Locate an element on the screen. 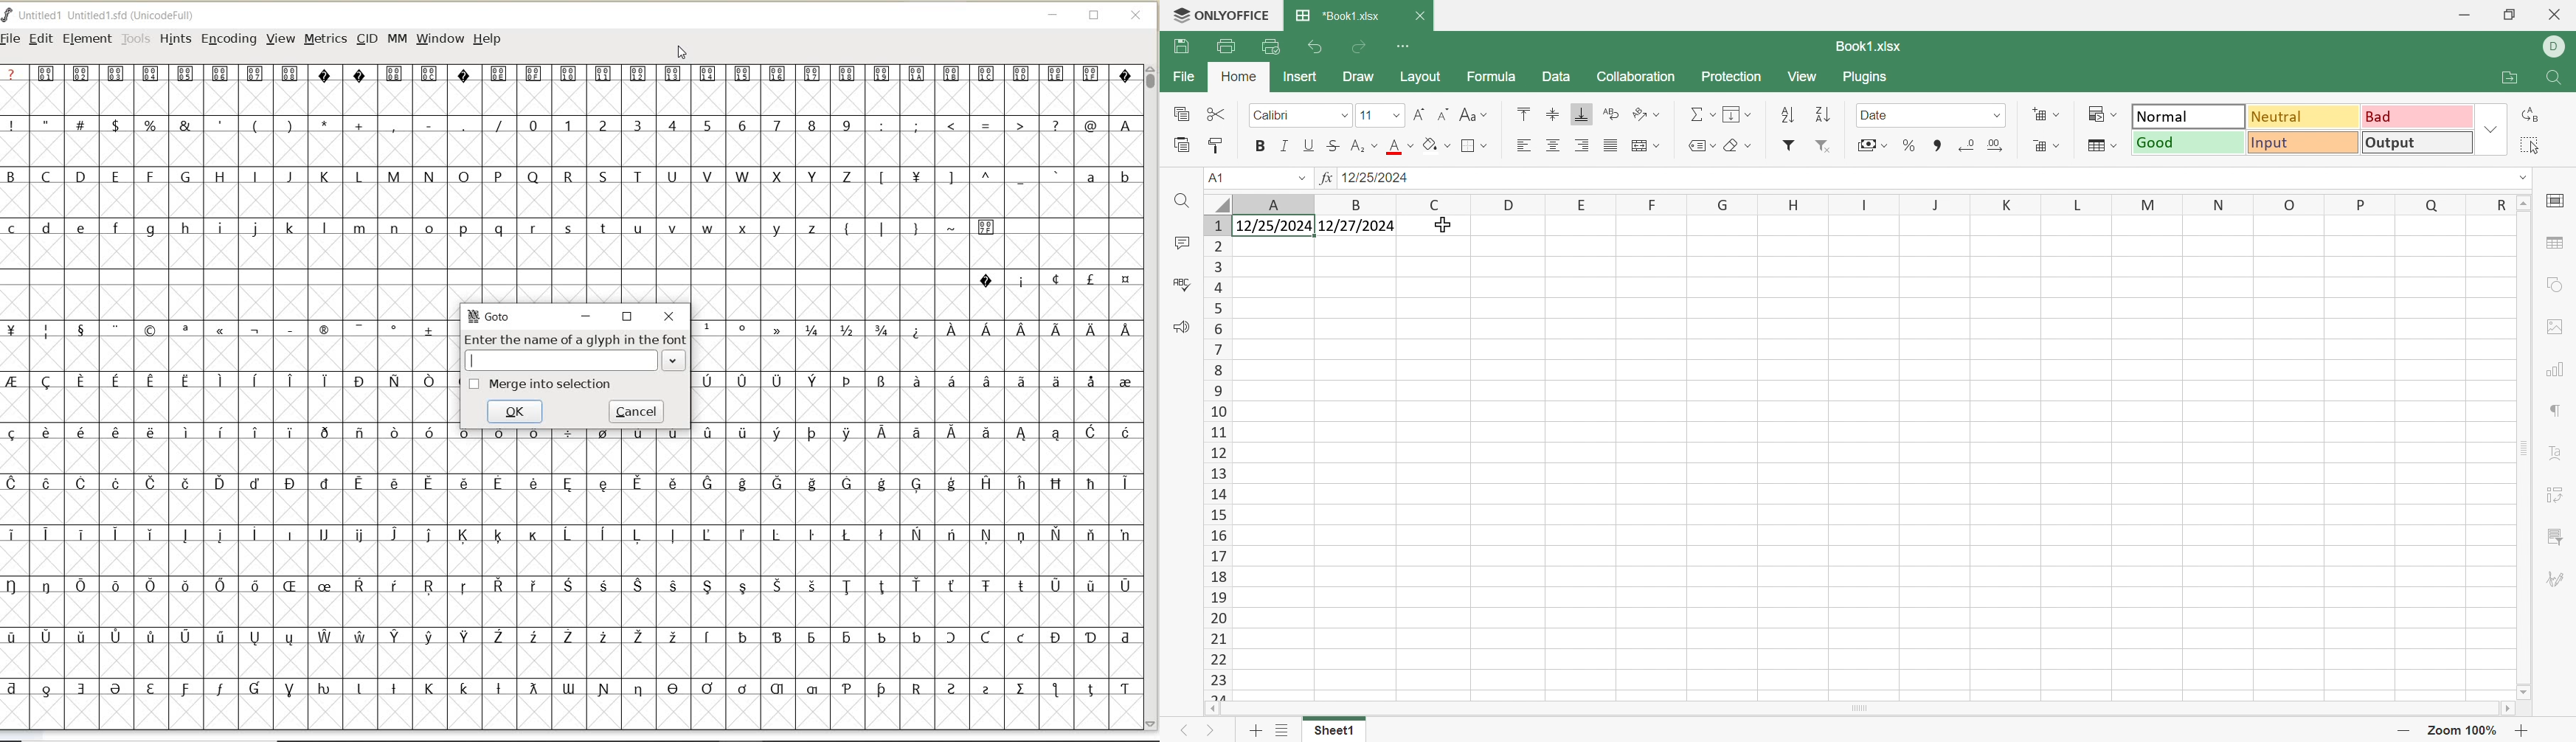 This screenshot has width=2576, height=756. Zoom 100% is located at coordinates (2467, 731).